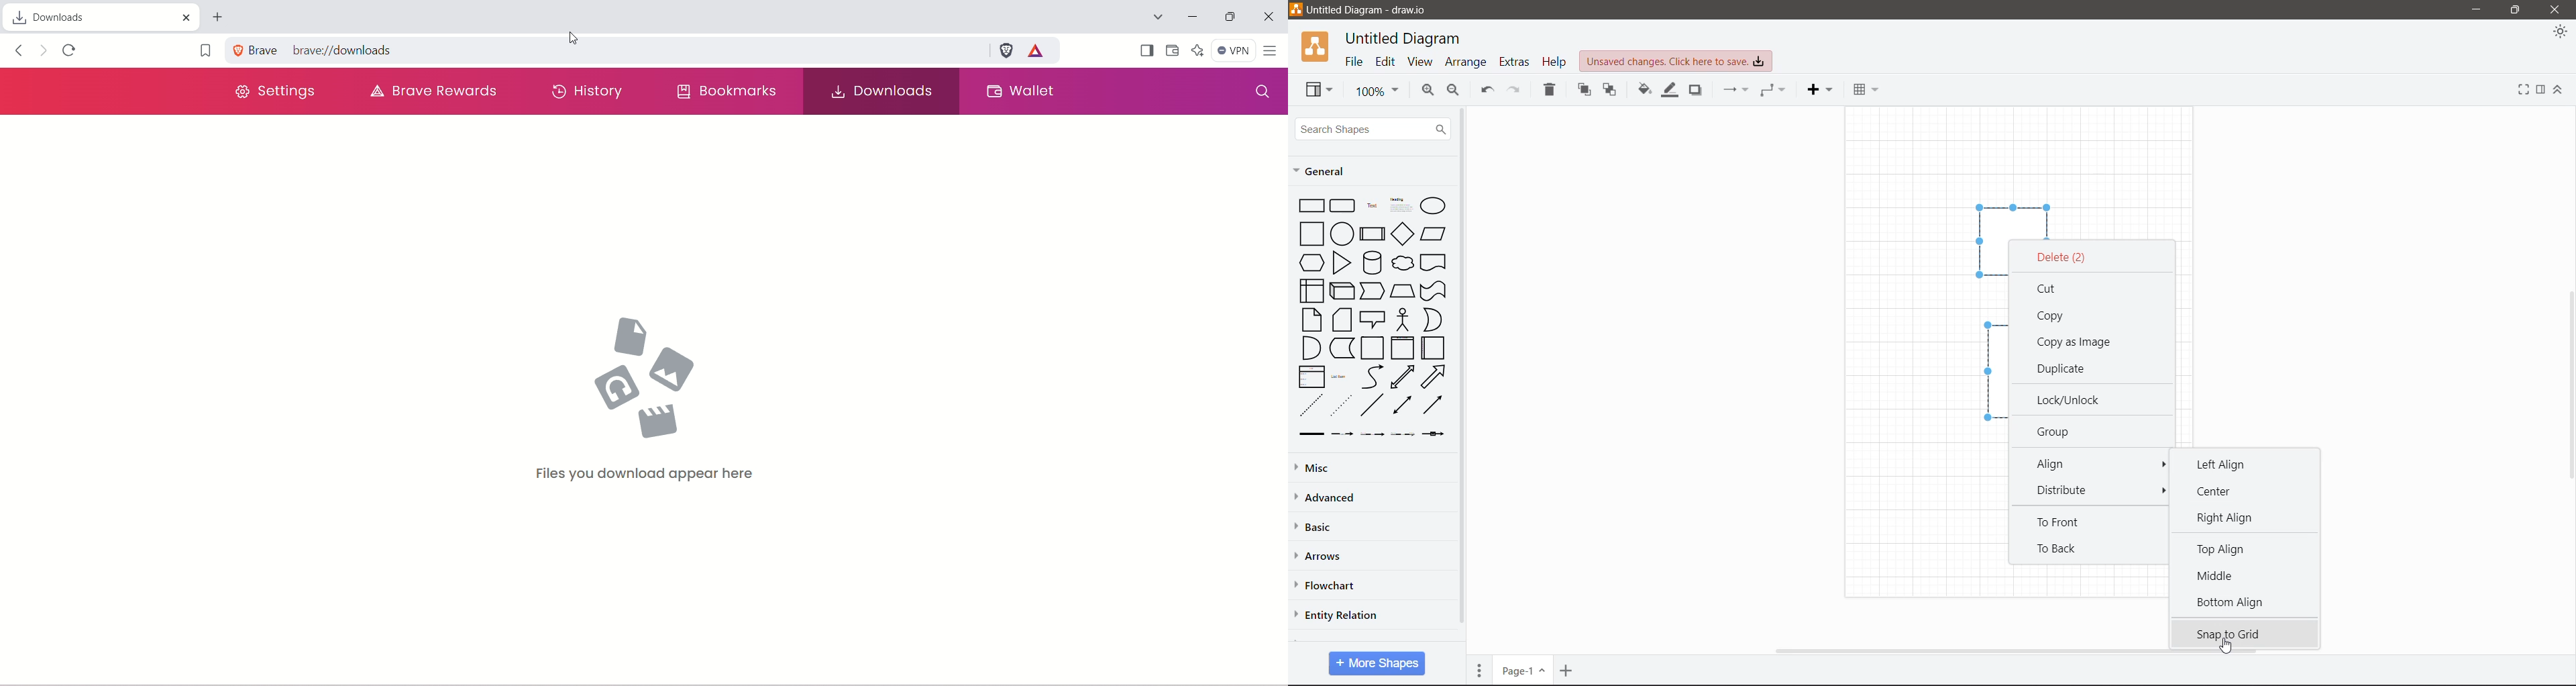 The height and width of the screenshot is (700, 2576). Describe the element at coordinates (1644, 92) in the screenshot. I see `Fill Color` at that location.